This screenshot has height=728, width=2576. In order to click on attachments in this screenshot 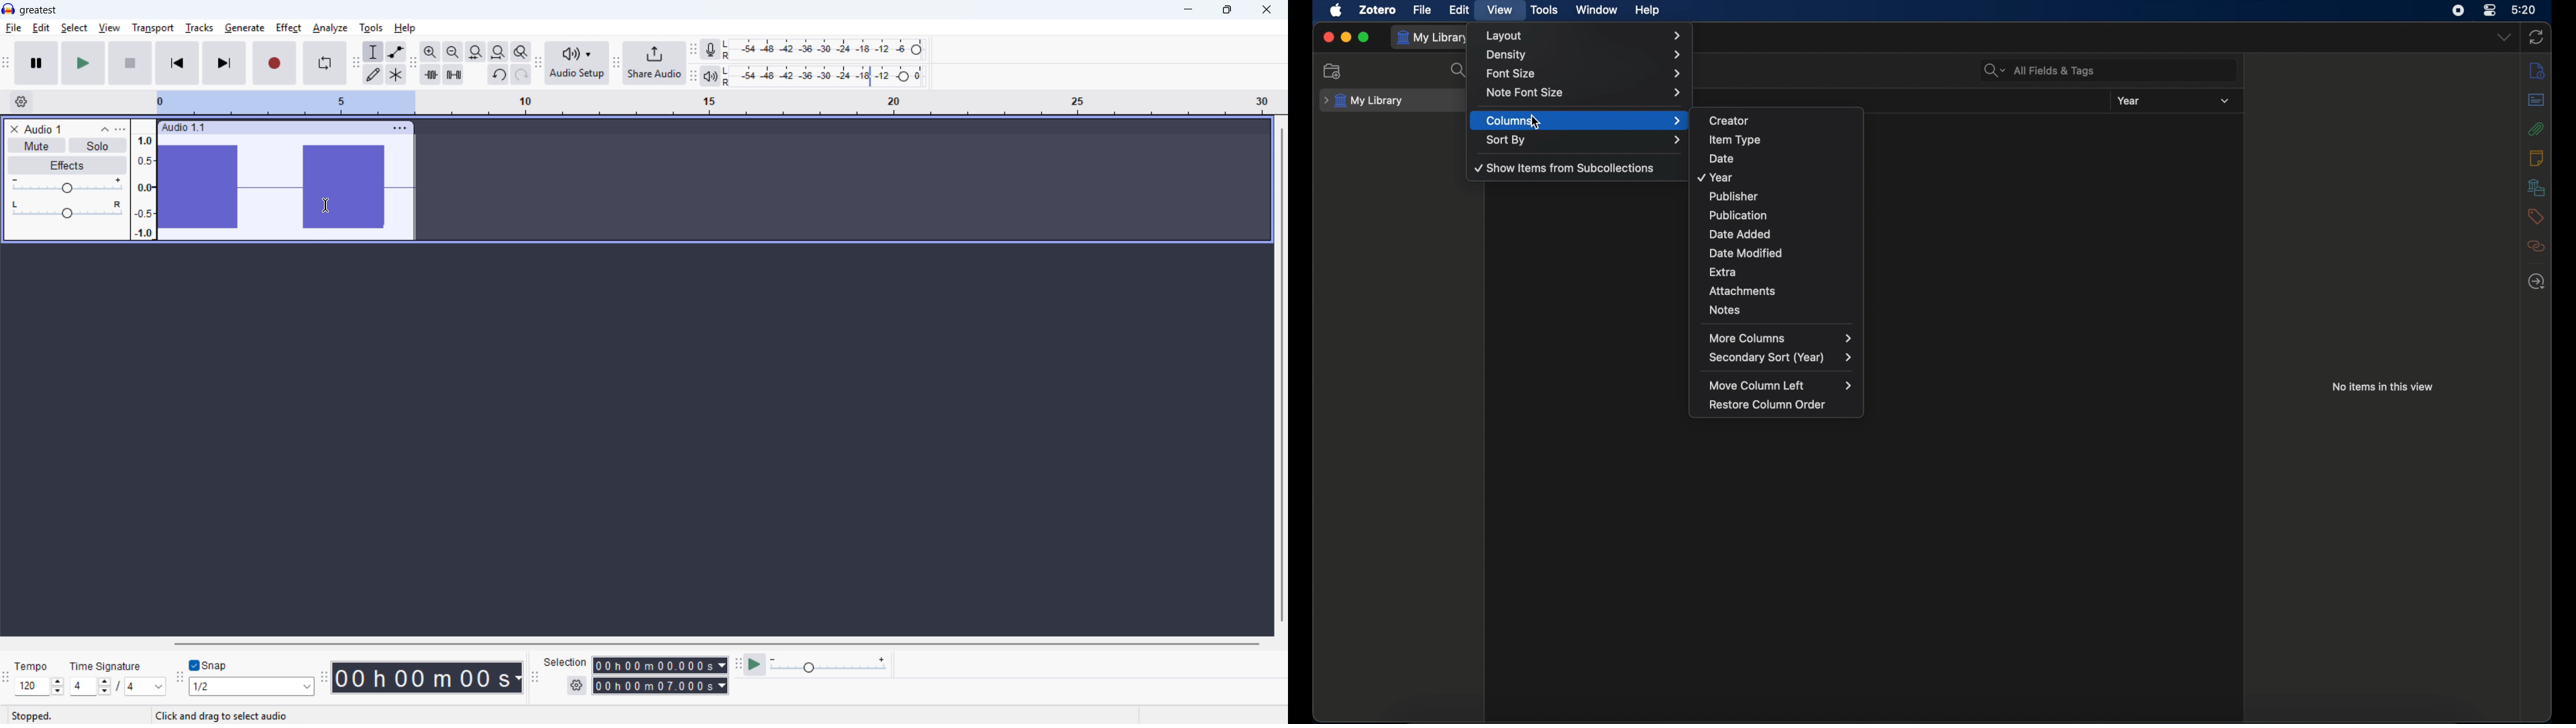, I will do `click(1786, 289)`.